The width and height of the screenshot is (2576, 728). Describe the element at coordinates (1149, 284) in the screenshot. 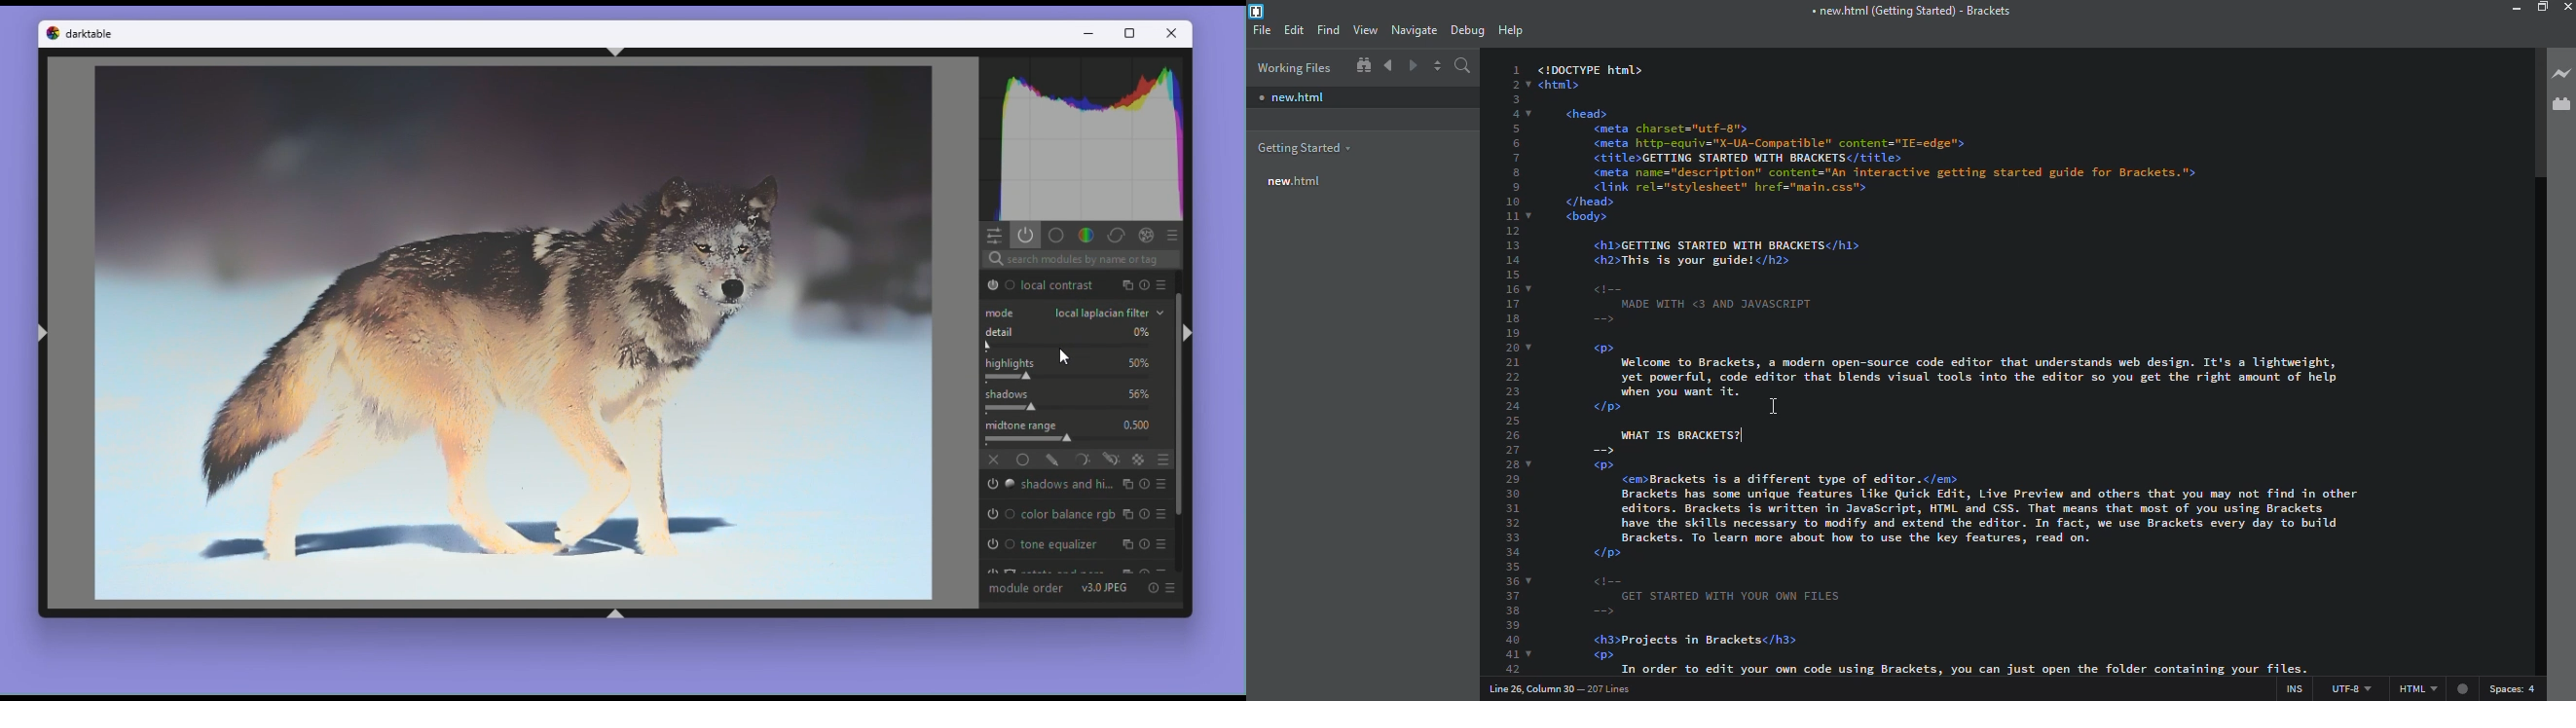

I see `search modules by name or tag` at that location.